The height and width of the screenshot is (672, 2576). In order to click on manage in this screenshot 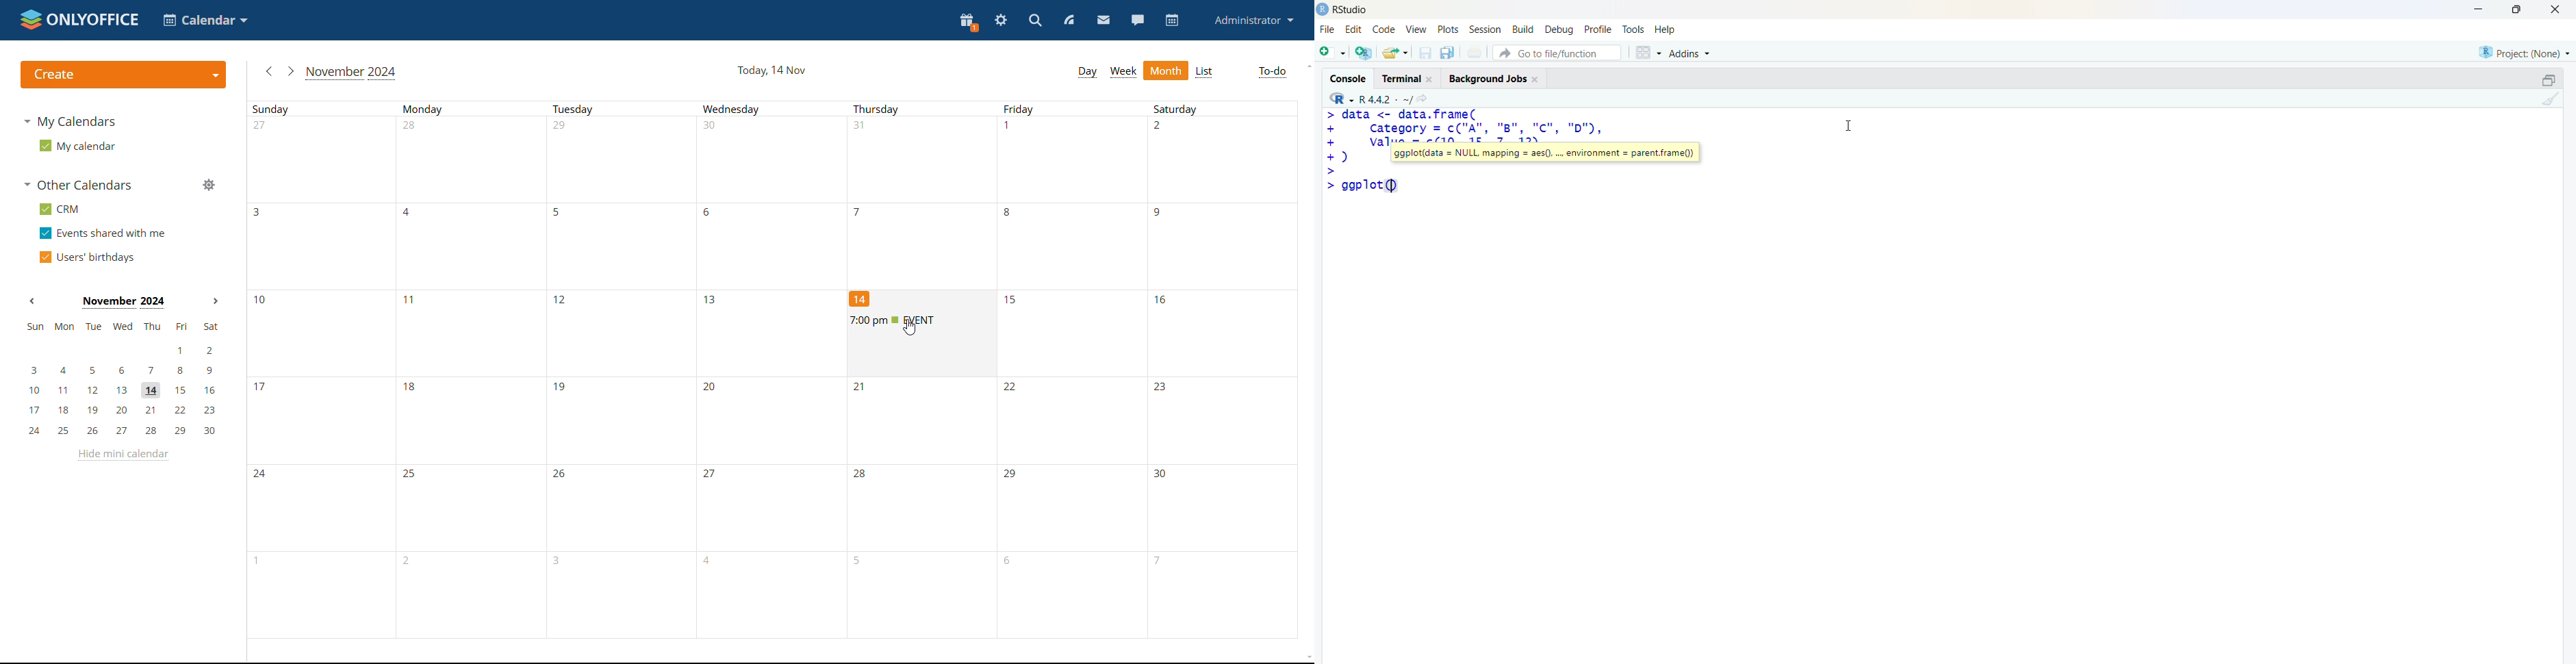, I will do `click(209, 185)`.